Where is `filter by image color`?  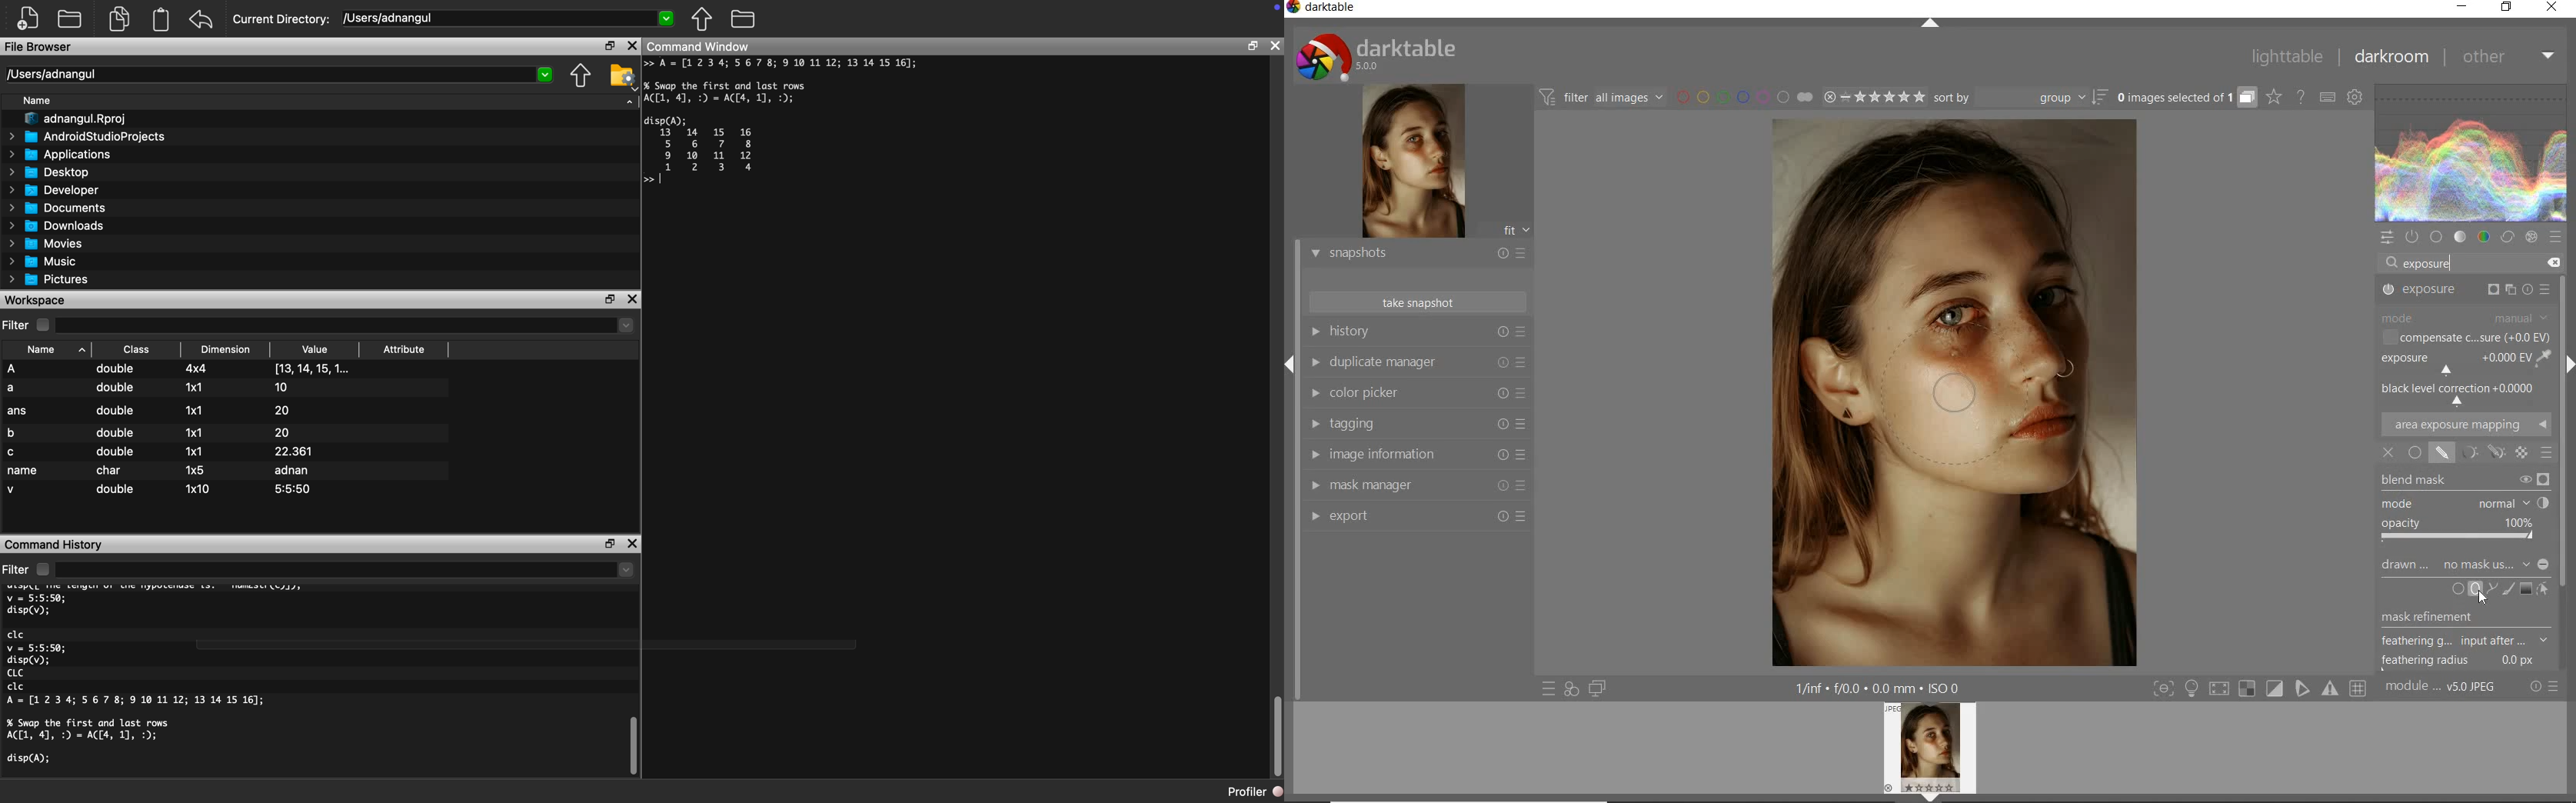
filter by image color is located at coordinates (1745, 98).